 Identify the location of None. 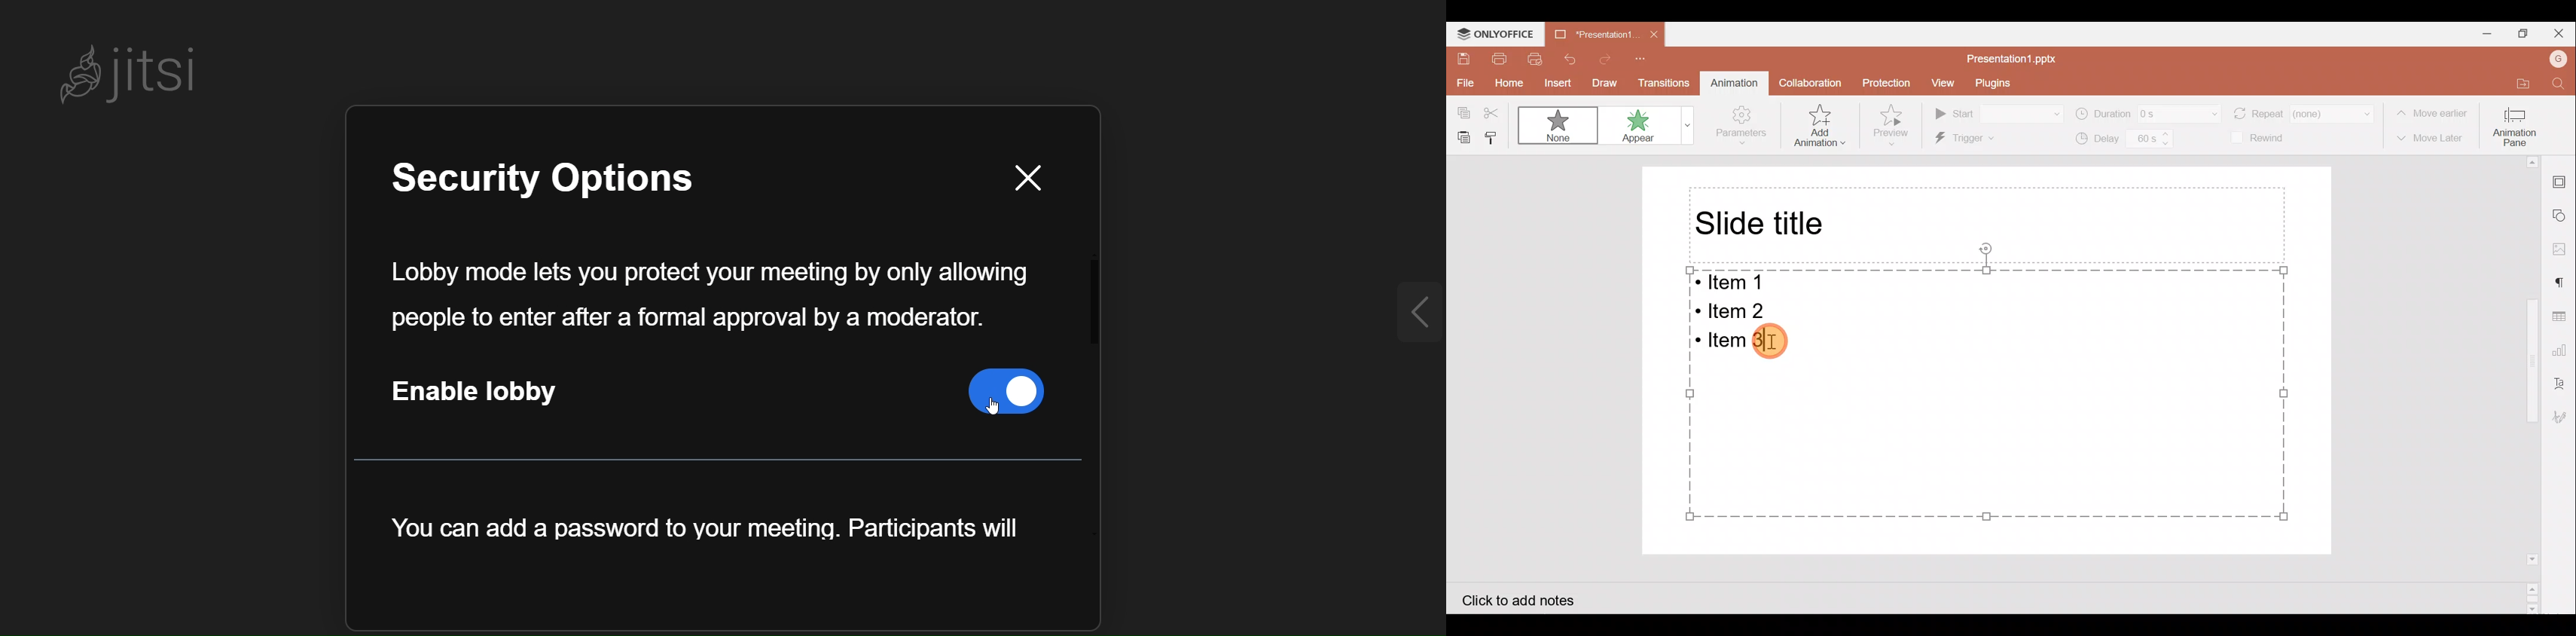
(1556, 124).